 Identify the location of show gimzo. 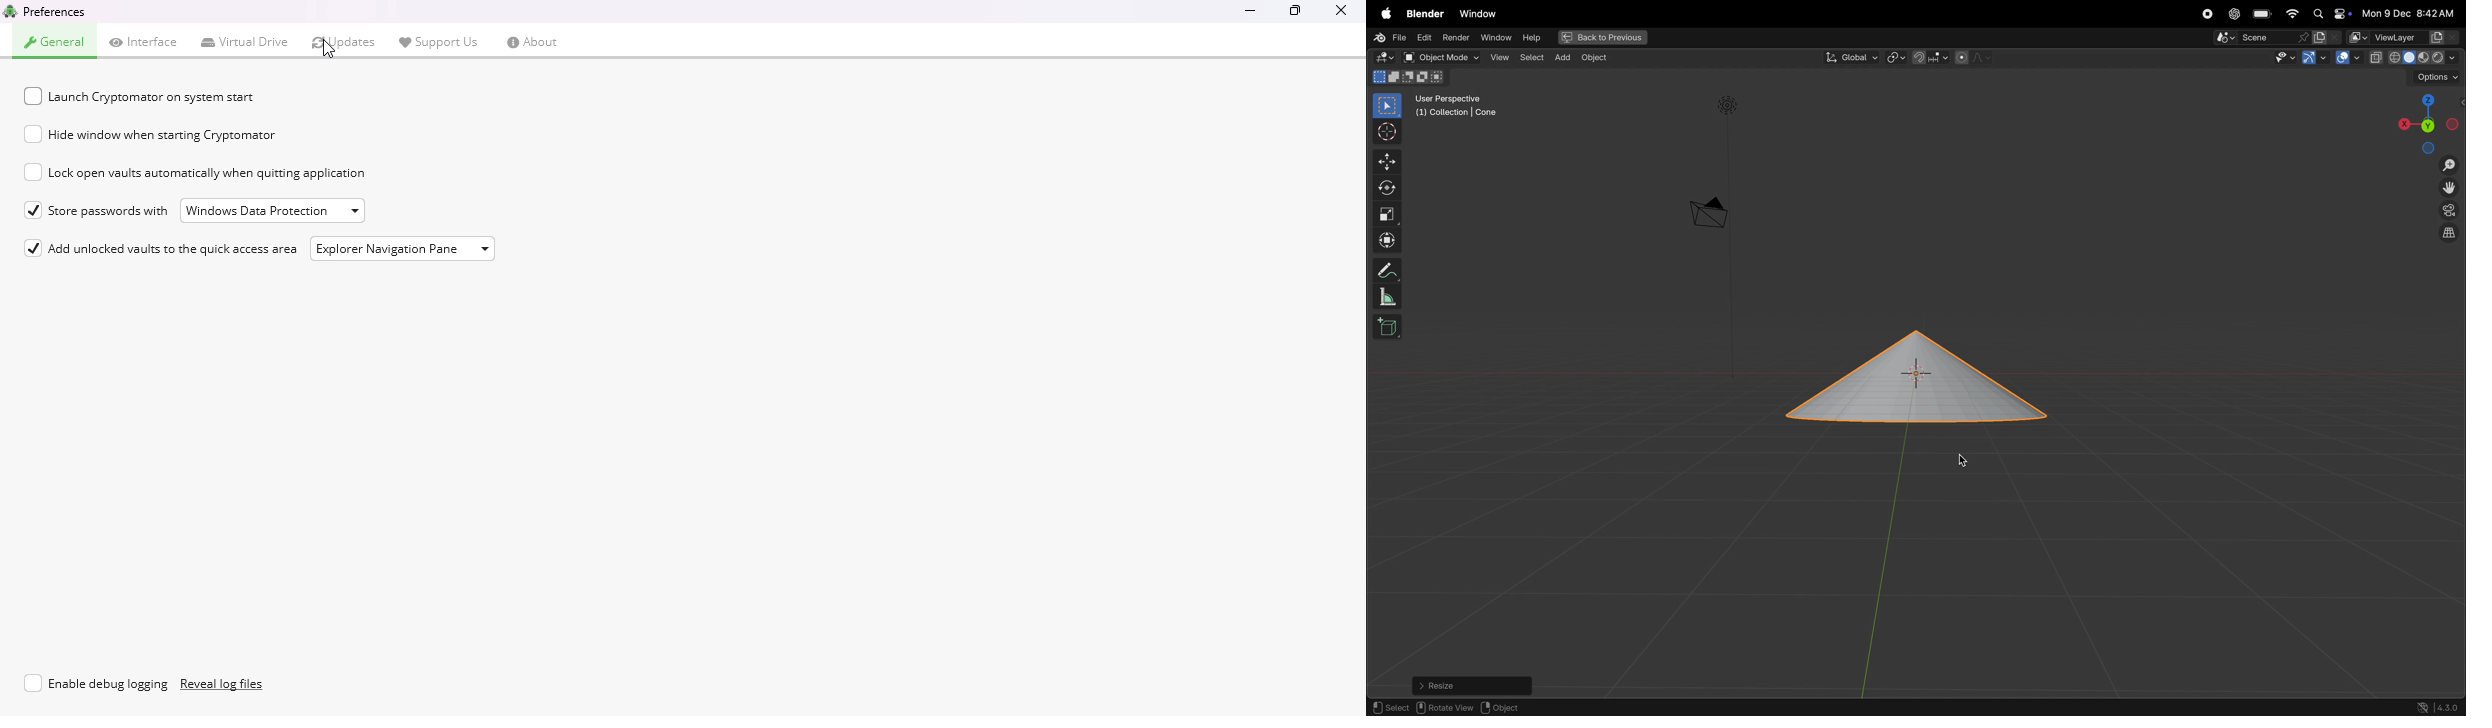
(2314, 59).